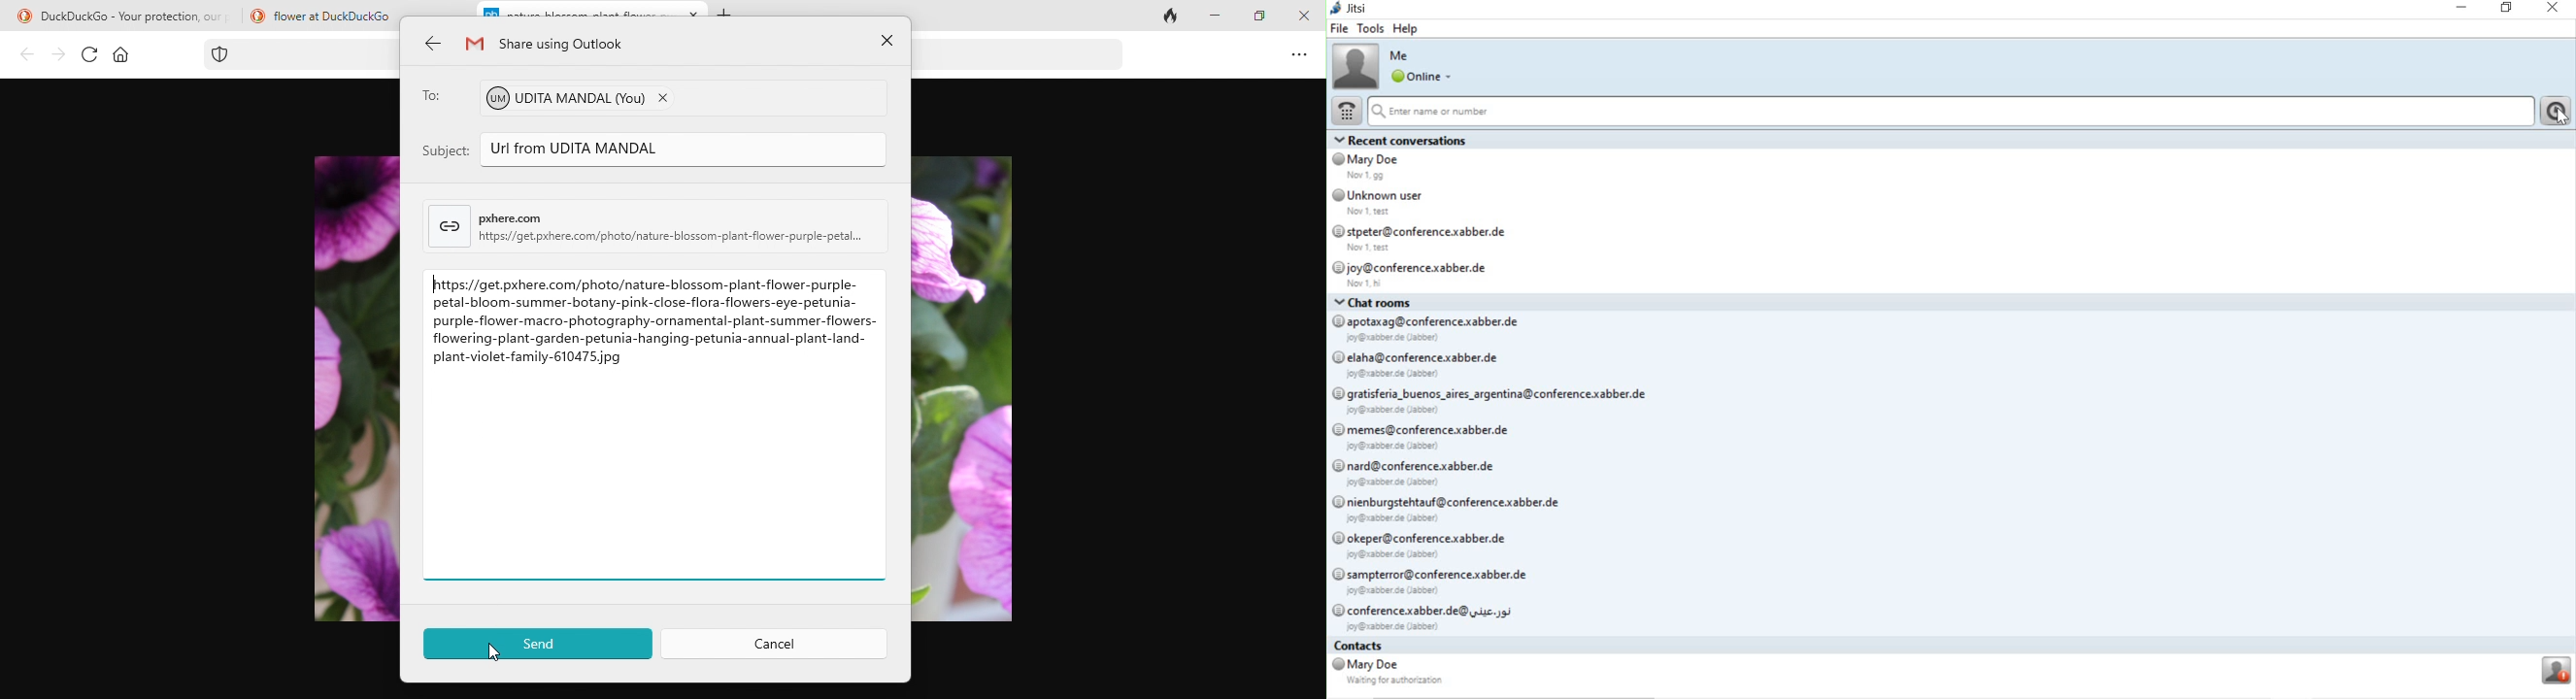 Image resolution: width=2576 pixels, height=700 pixels. What do you see at coordinates (578, 12) in the screenshot?
I see ` nature-blossom--plant-flower-` at bounding box center [578, 12].